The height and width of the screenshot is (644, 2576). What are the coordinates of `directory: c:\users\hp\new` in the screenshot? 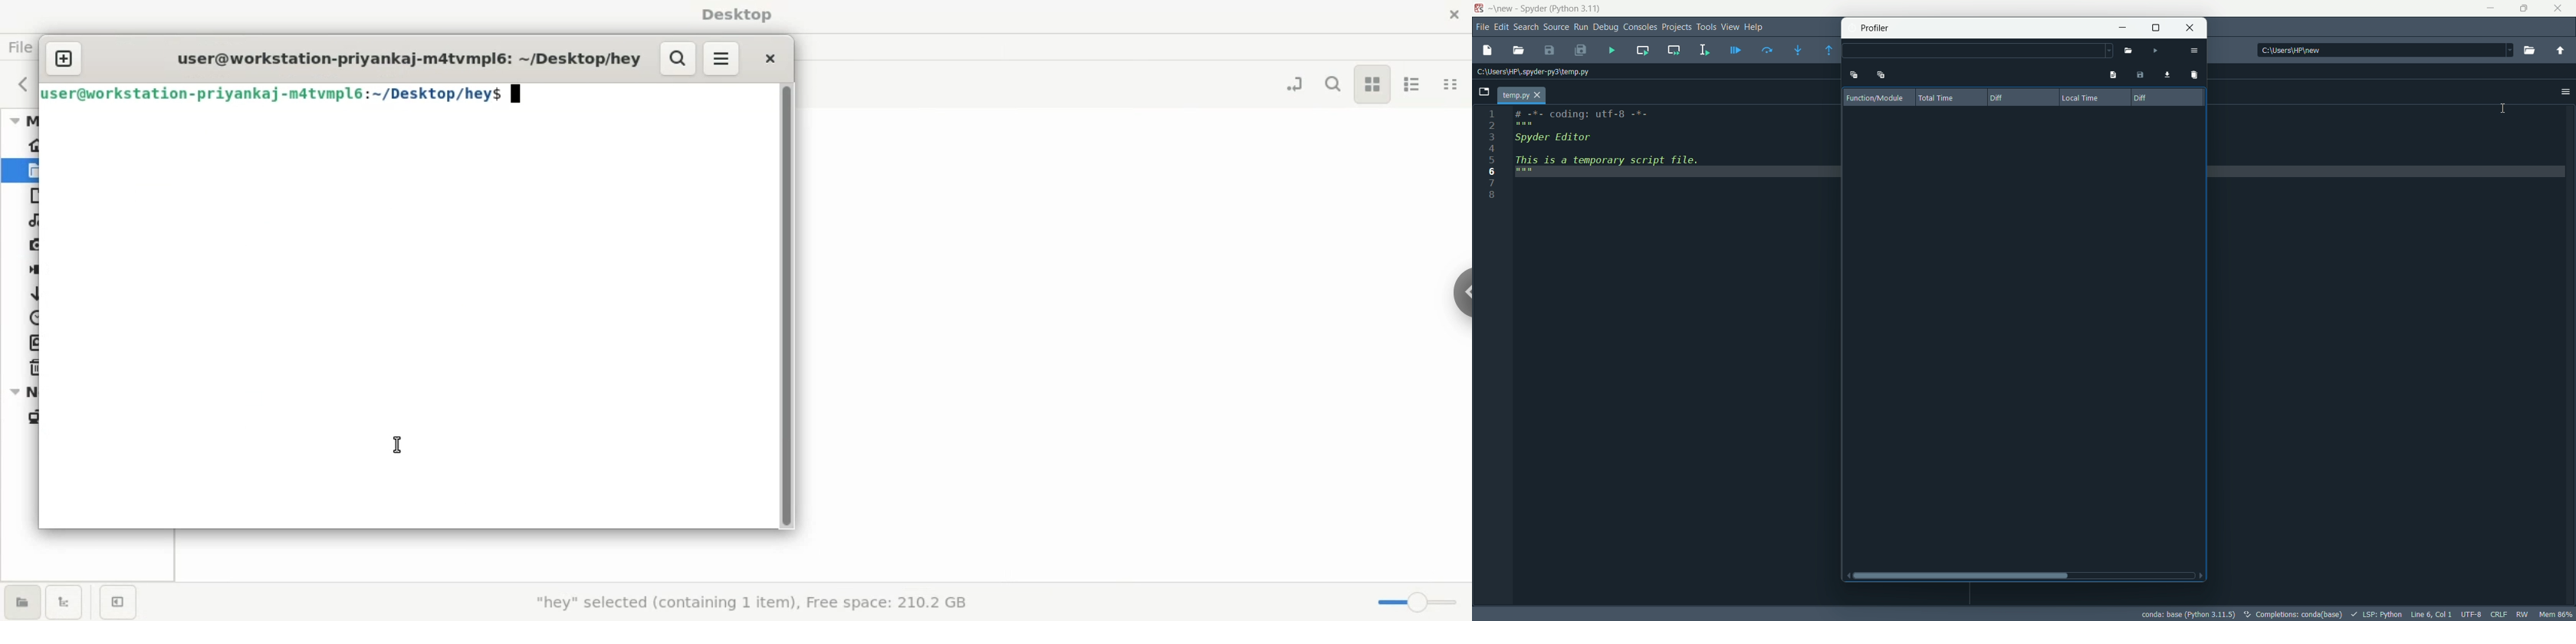 It's located at (2289, 50).